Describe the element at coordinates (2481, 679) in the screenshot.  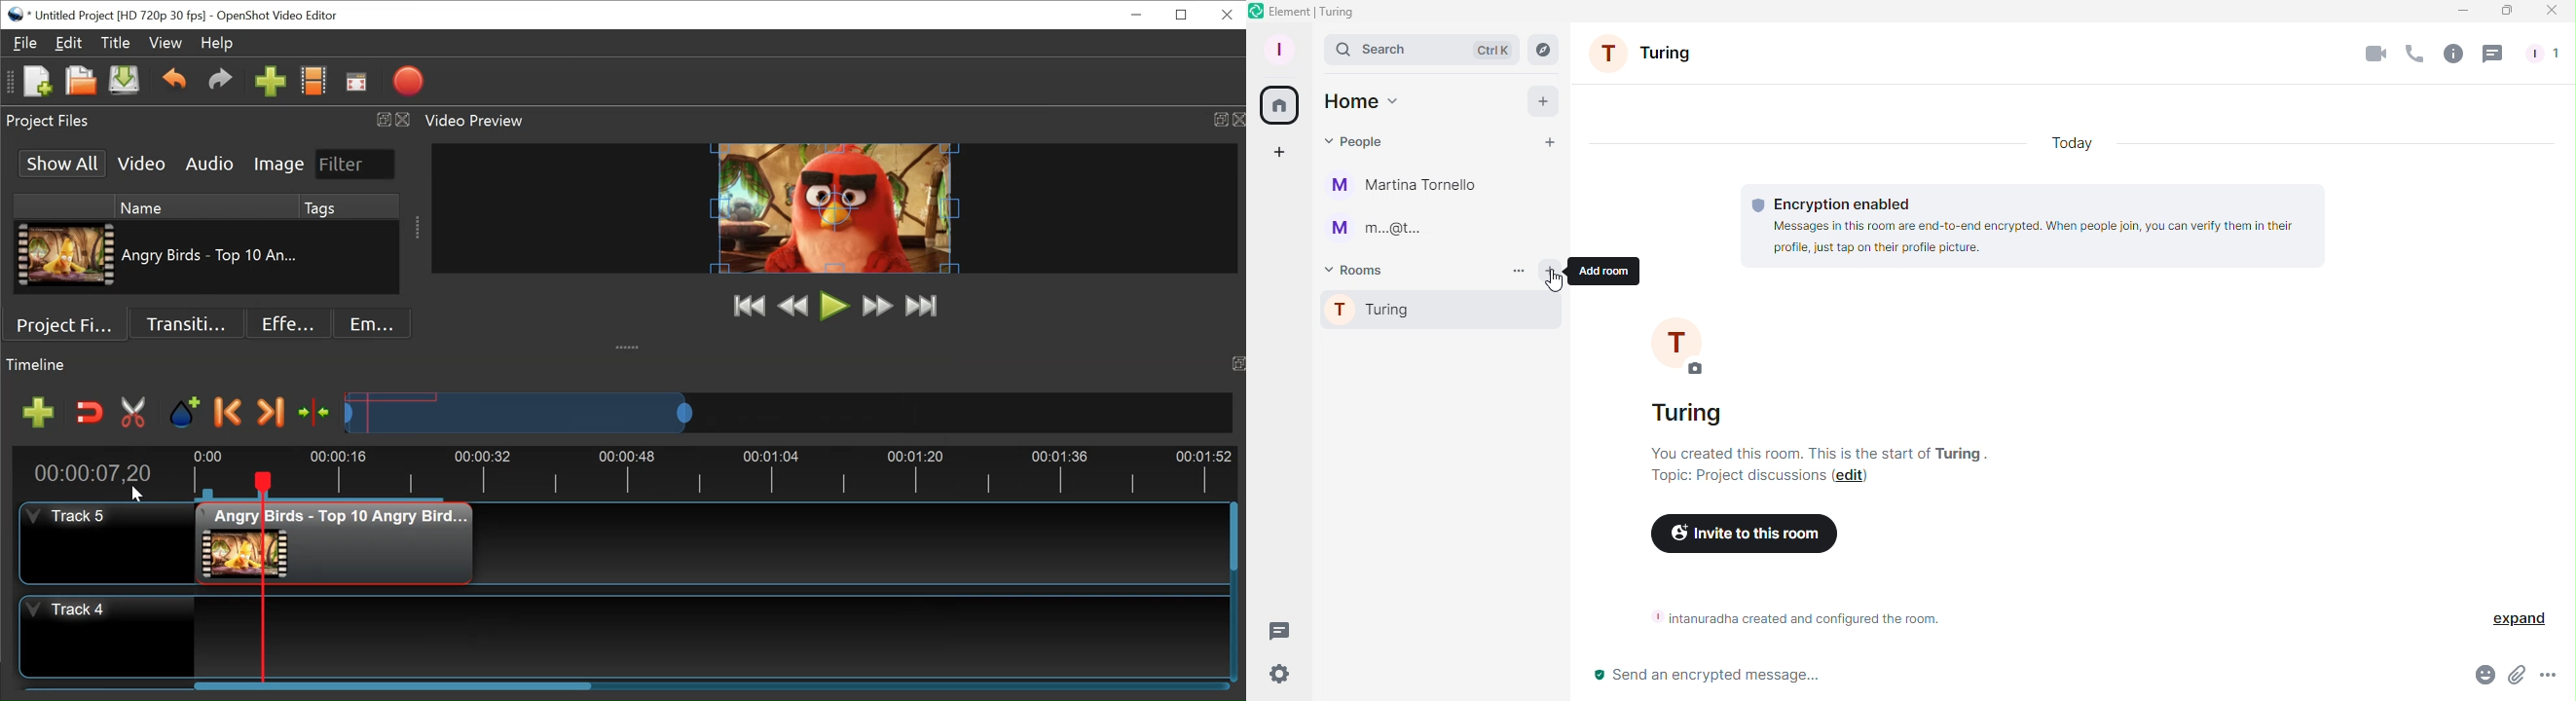
I see `Emoji` at that location.